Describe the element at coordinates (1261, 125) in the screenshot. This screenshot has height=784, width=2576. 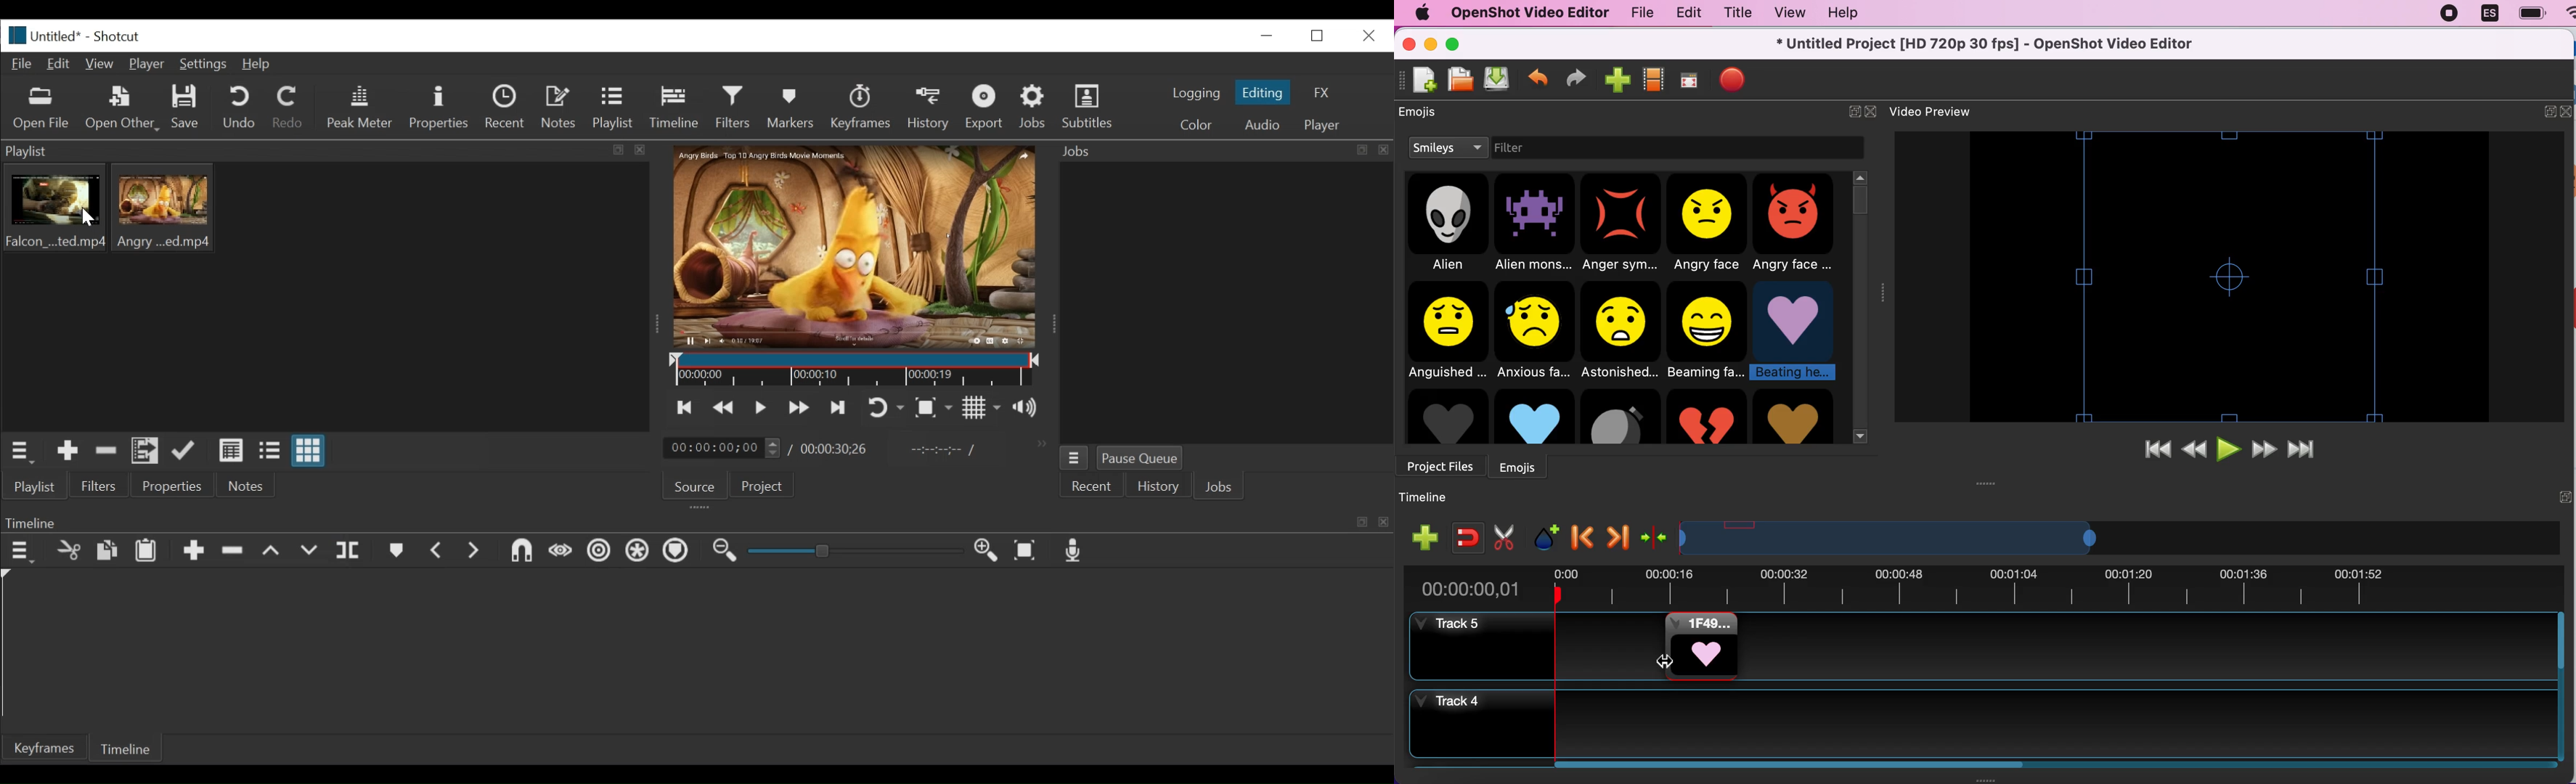
I see `Audio` at that location.